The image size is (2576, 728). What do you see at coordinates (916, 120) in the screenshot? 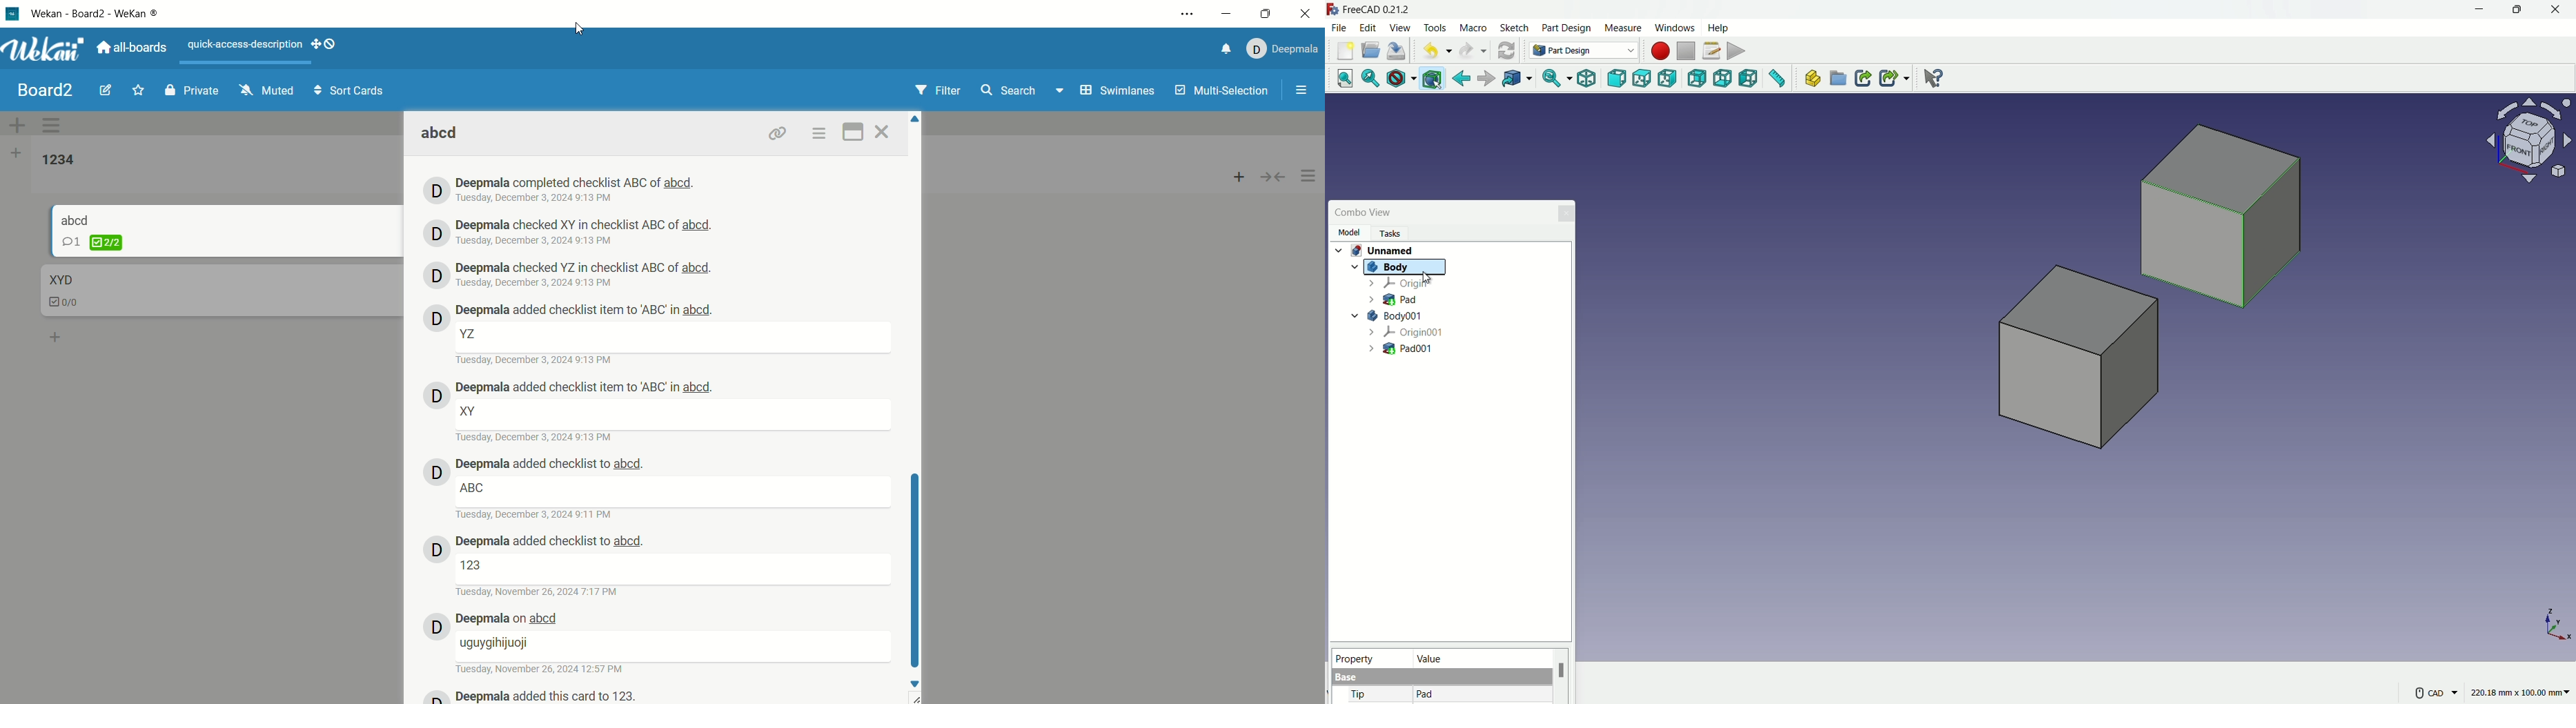
I see `Up` at bounding box center [916, 120].